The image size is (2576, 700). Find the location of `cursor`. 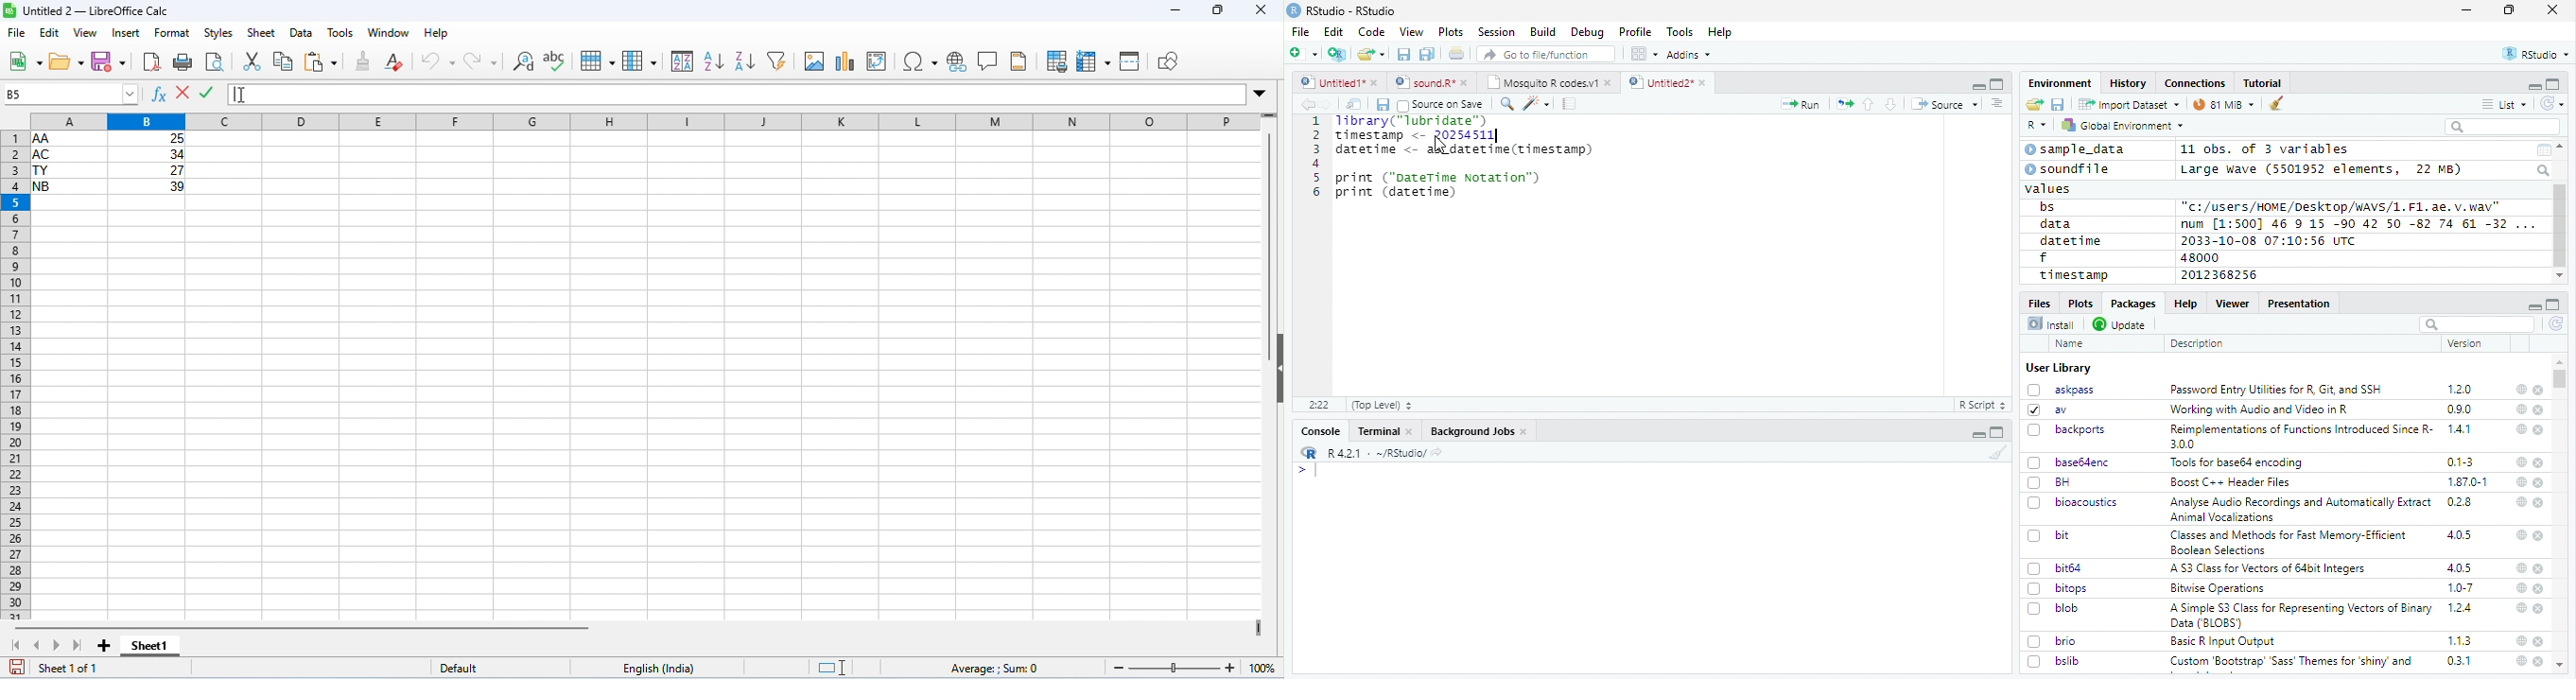

cursor is located at coordinates (1442, 145).